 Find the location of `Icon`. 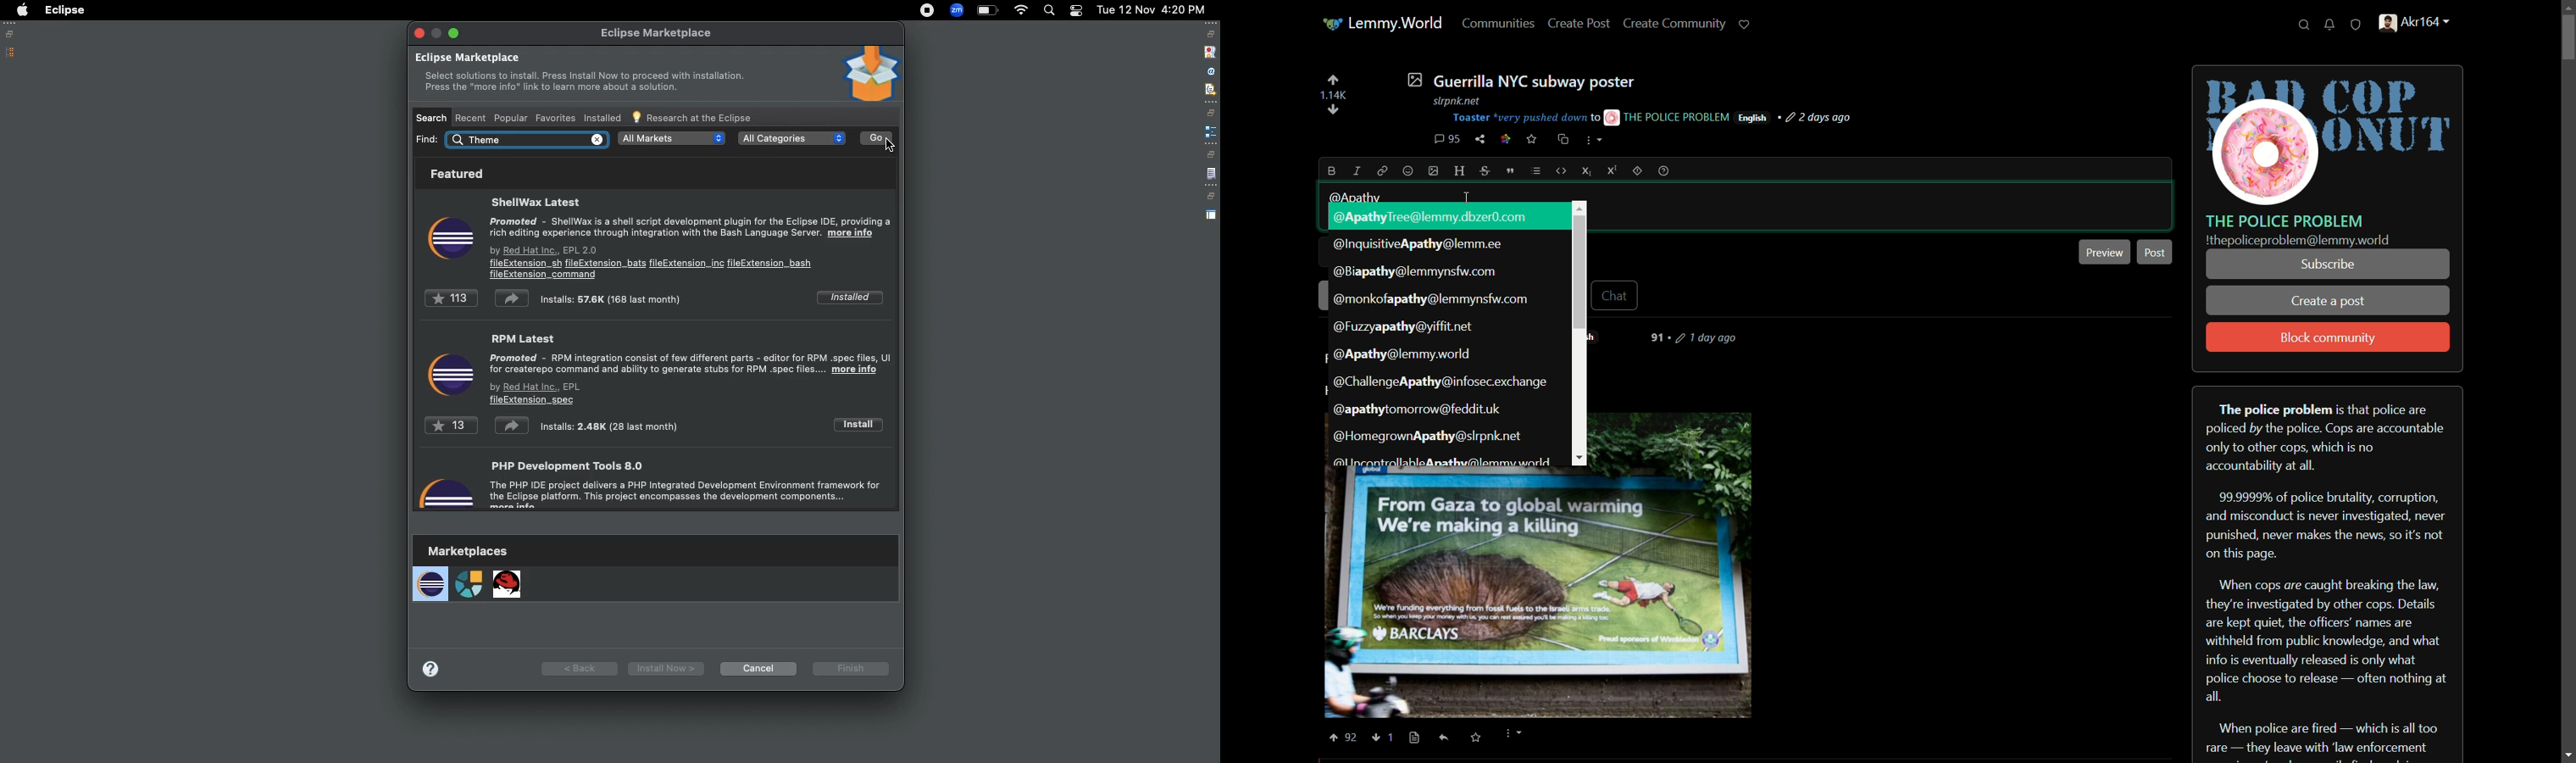

Icon is located at coordinates (451, 241).